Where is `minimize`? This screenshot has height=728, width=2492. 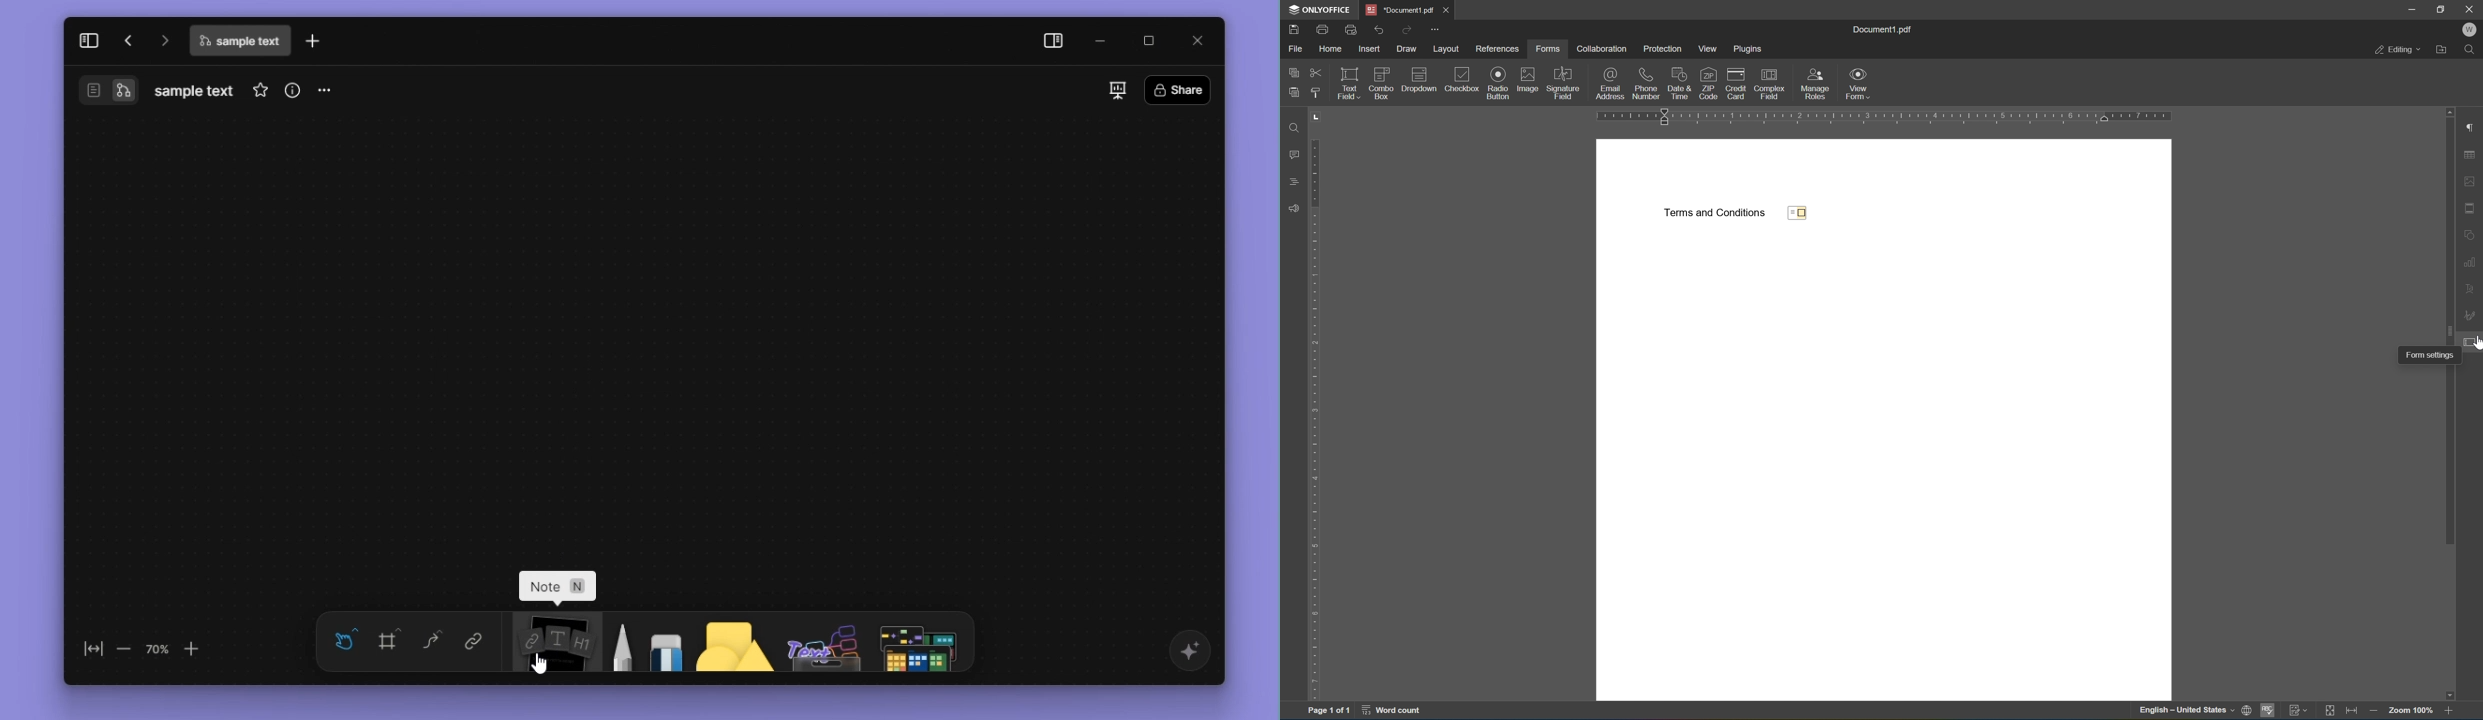 minimize is located at coordinates (2409, 7).